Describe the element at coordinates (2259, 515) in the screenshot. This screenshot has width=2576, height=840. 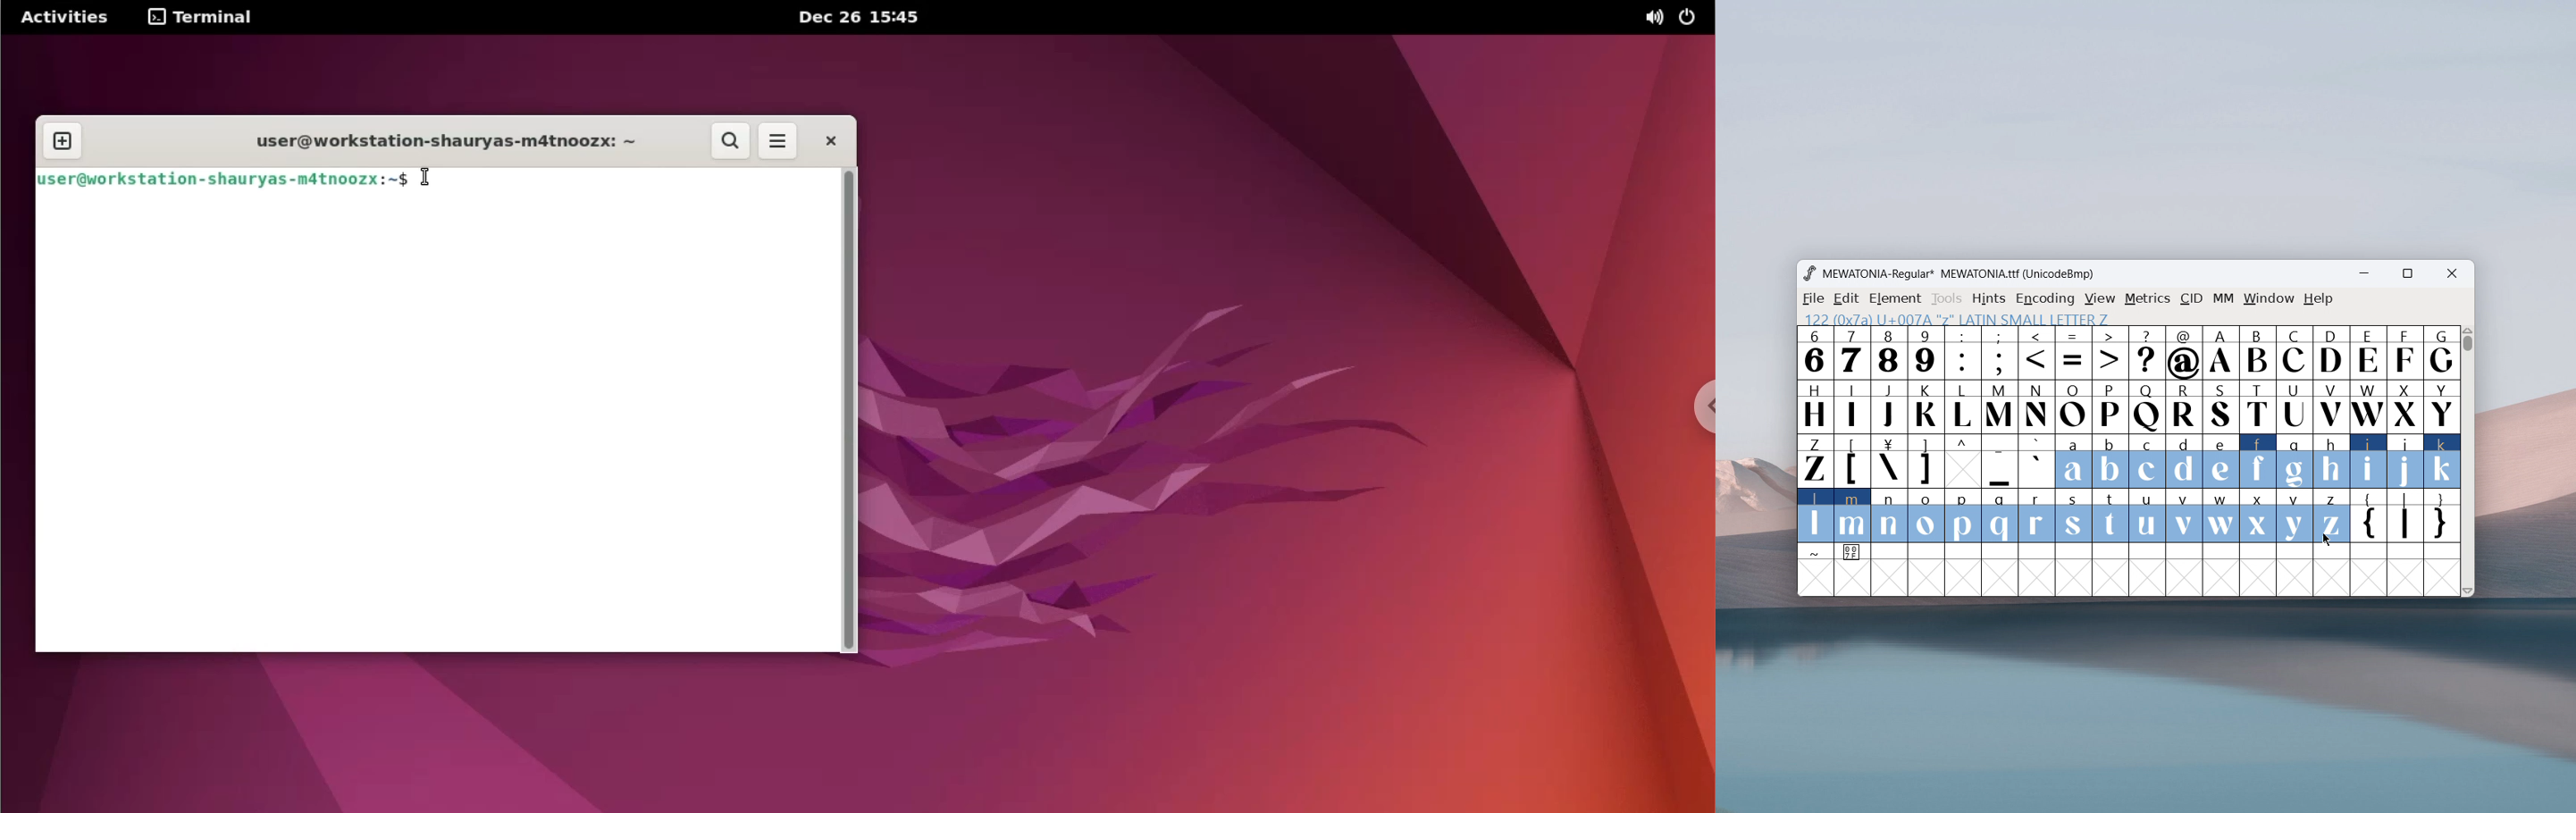
I see `x` at that location.